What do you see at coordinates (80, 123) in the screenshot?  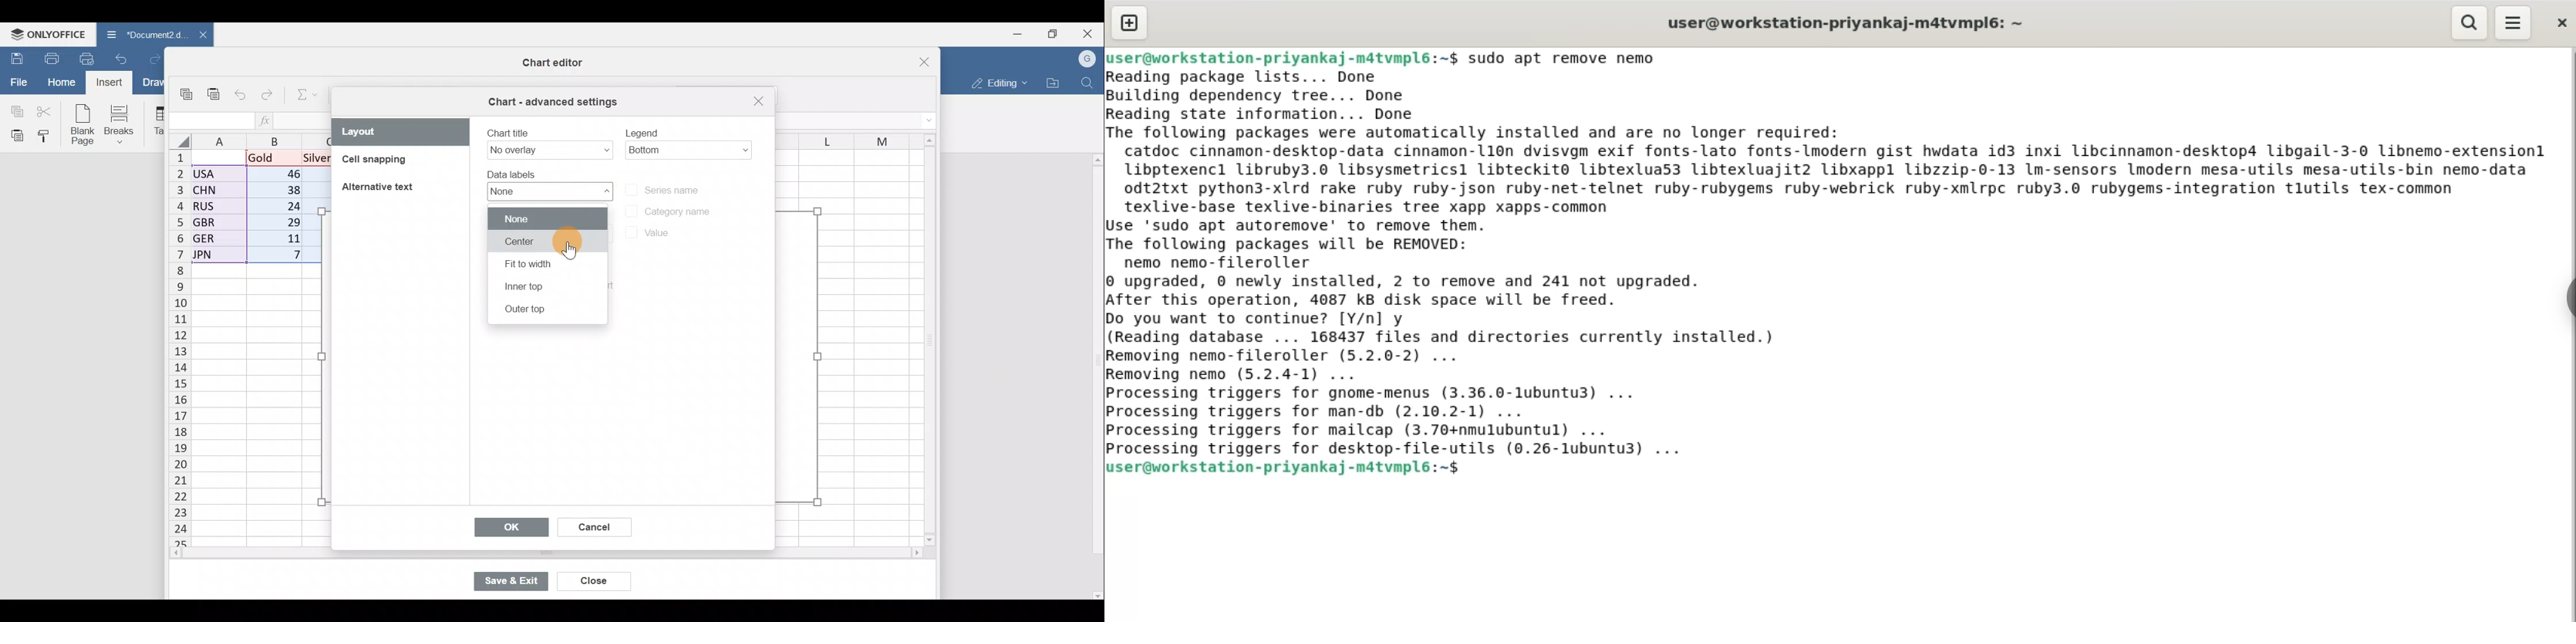 I see `Blank page` at bounding box center [80, 123].